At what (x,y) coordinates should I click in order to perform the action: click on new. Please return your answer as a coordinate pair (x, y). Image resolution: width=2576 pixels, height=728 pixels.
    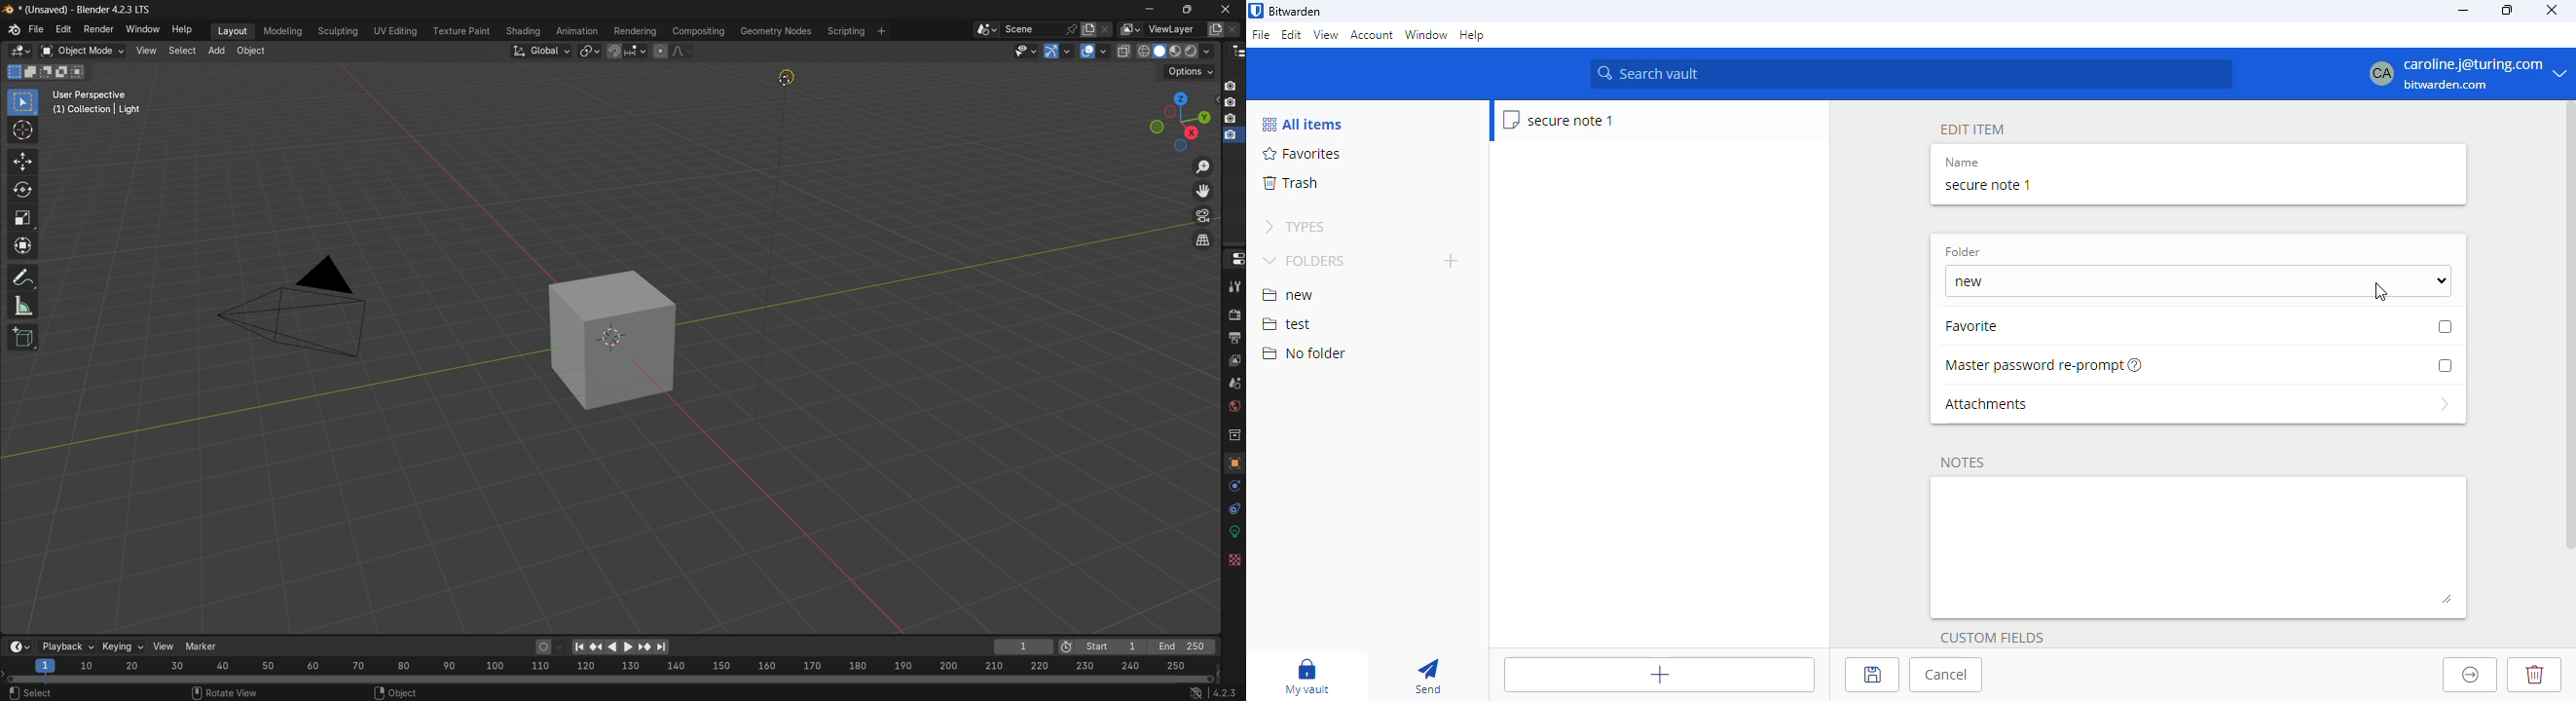
    Looking at the image, I should click on (2197, 280).